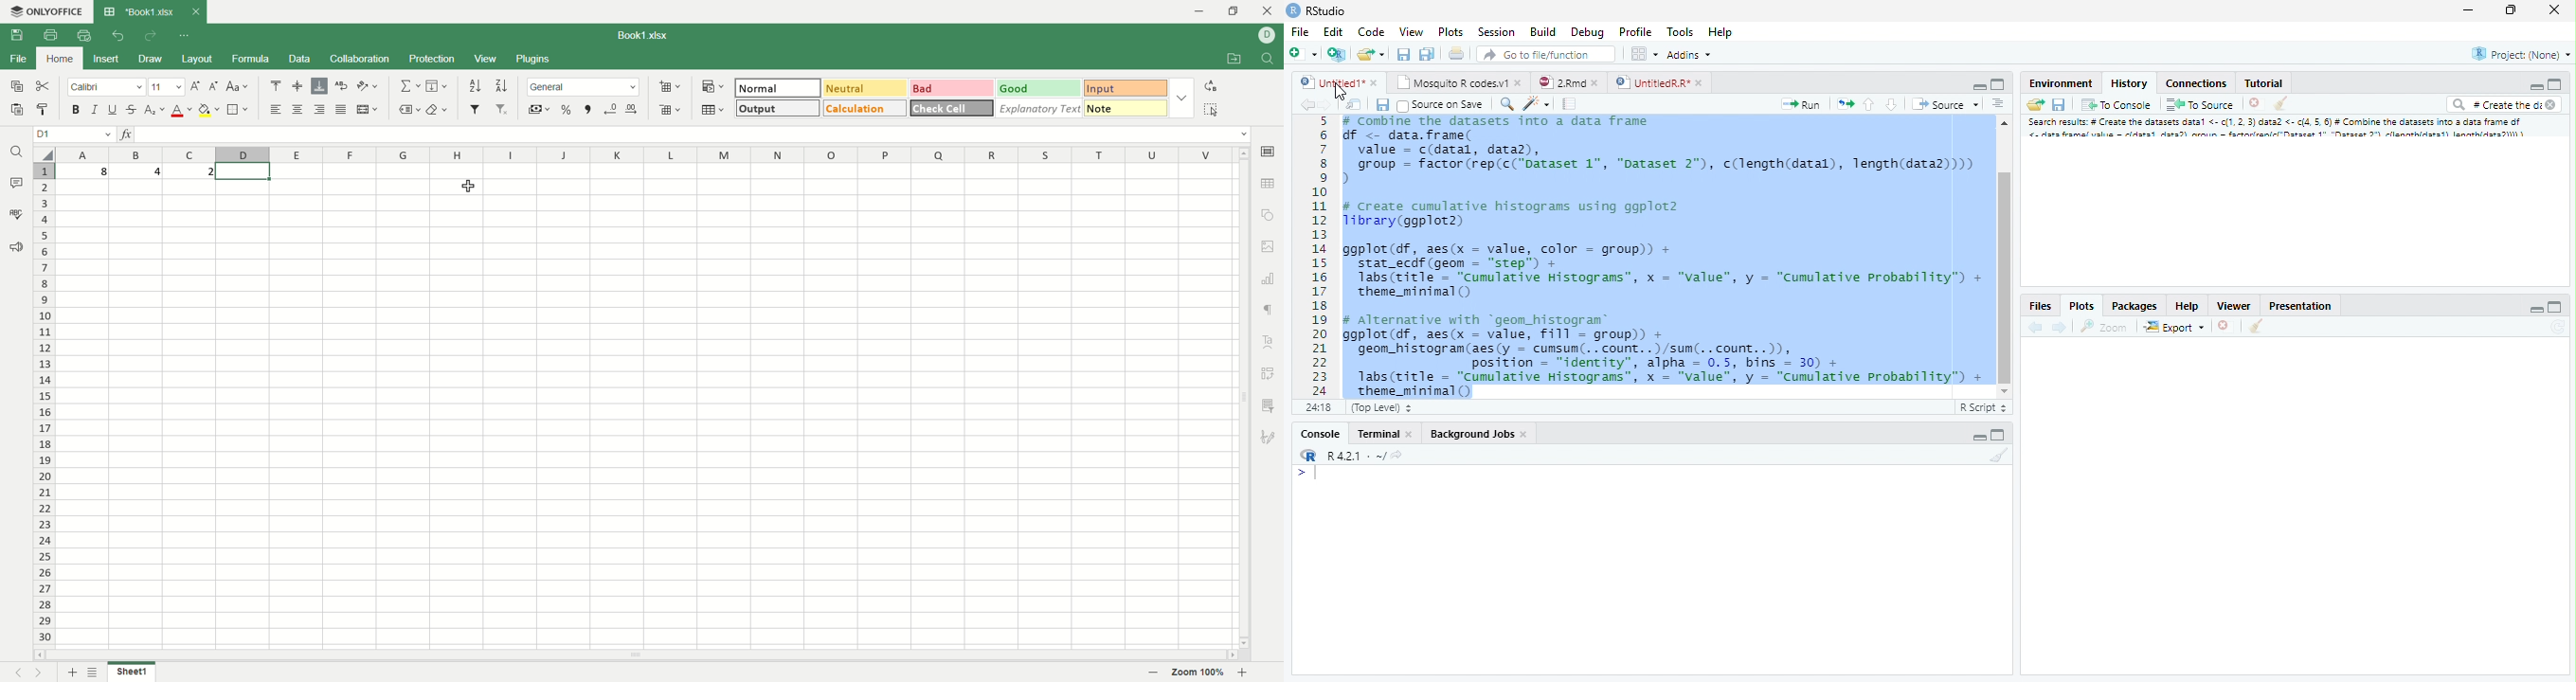 This screenshot has width=2576, height=700. I want to click on Workspace pane, so click(1645, 55).